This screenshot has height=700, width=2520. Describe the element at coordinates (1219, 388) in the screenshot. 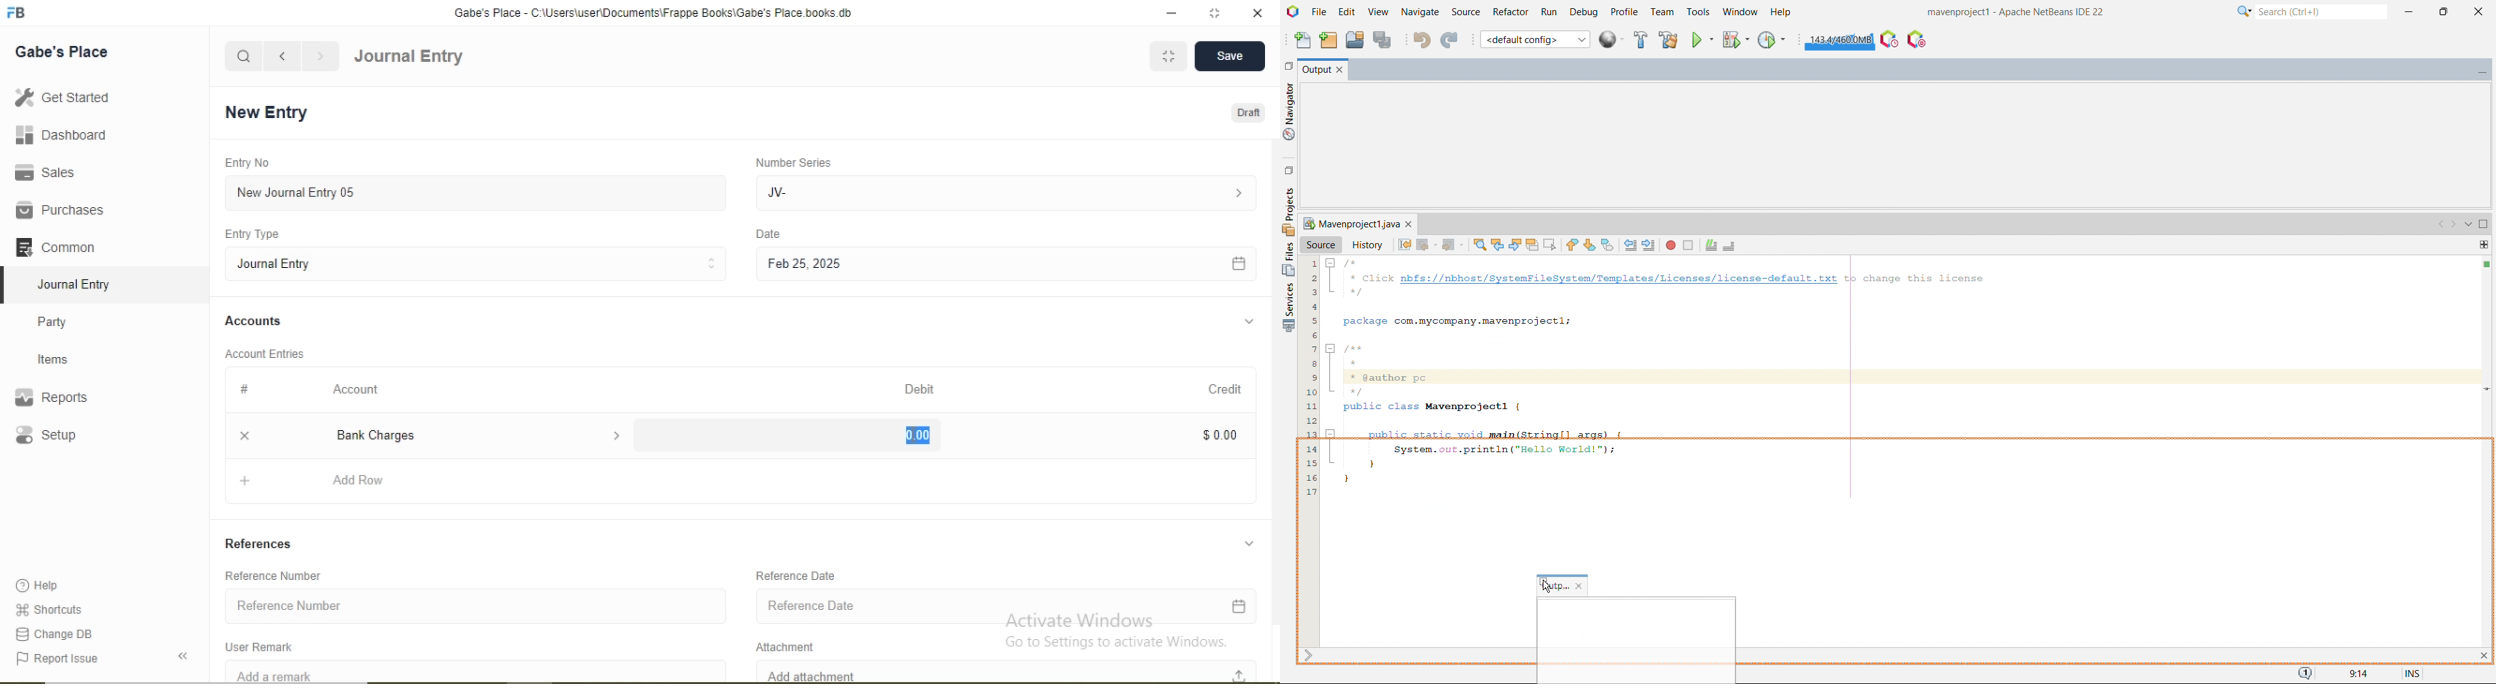

I see `Credit` at that location.